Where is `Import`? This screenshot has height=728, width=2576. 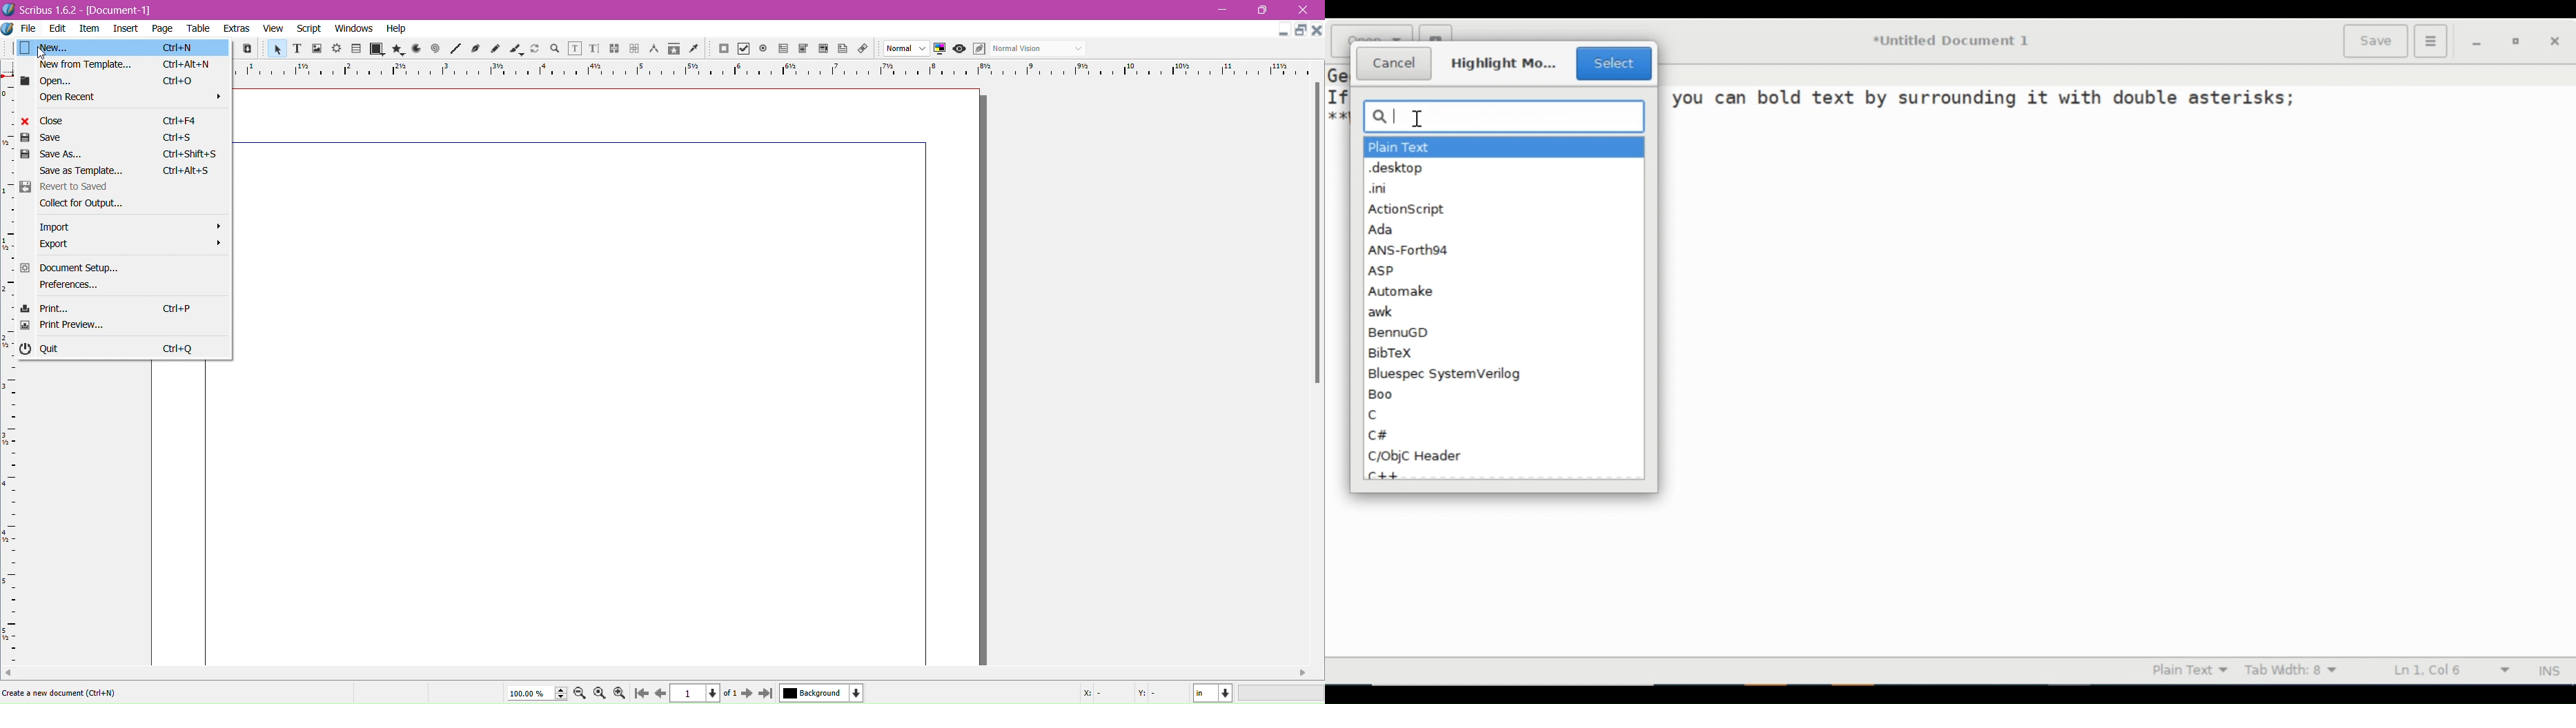
Import is located at coordinates (121, 226).